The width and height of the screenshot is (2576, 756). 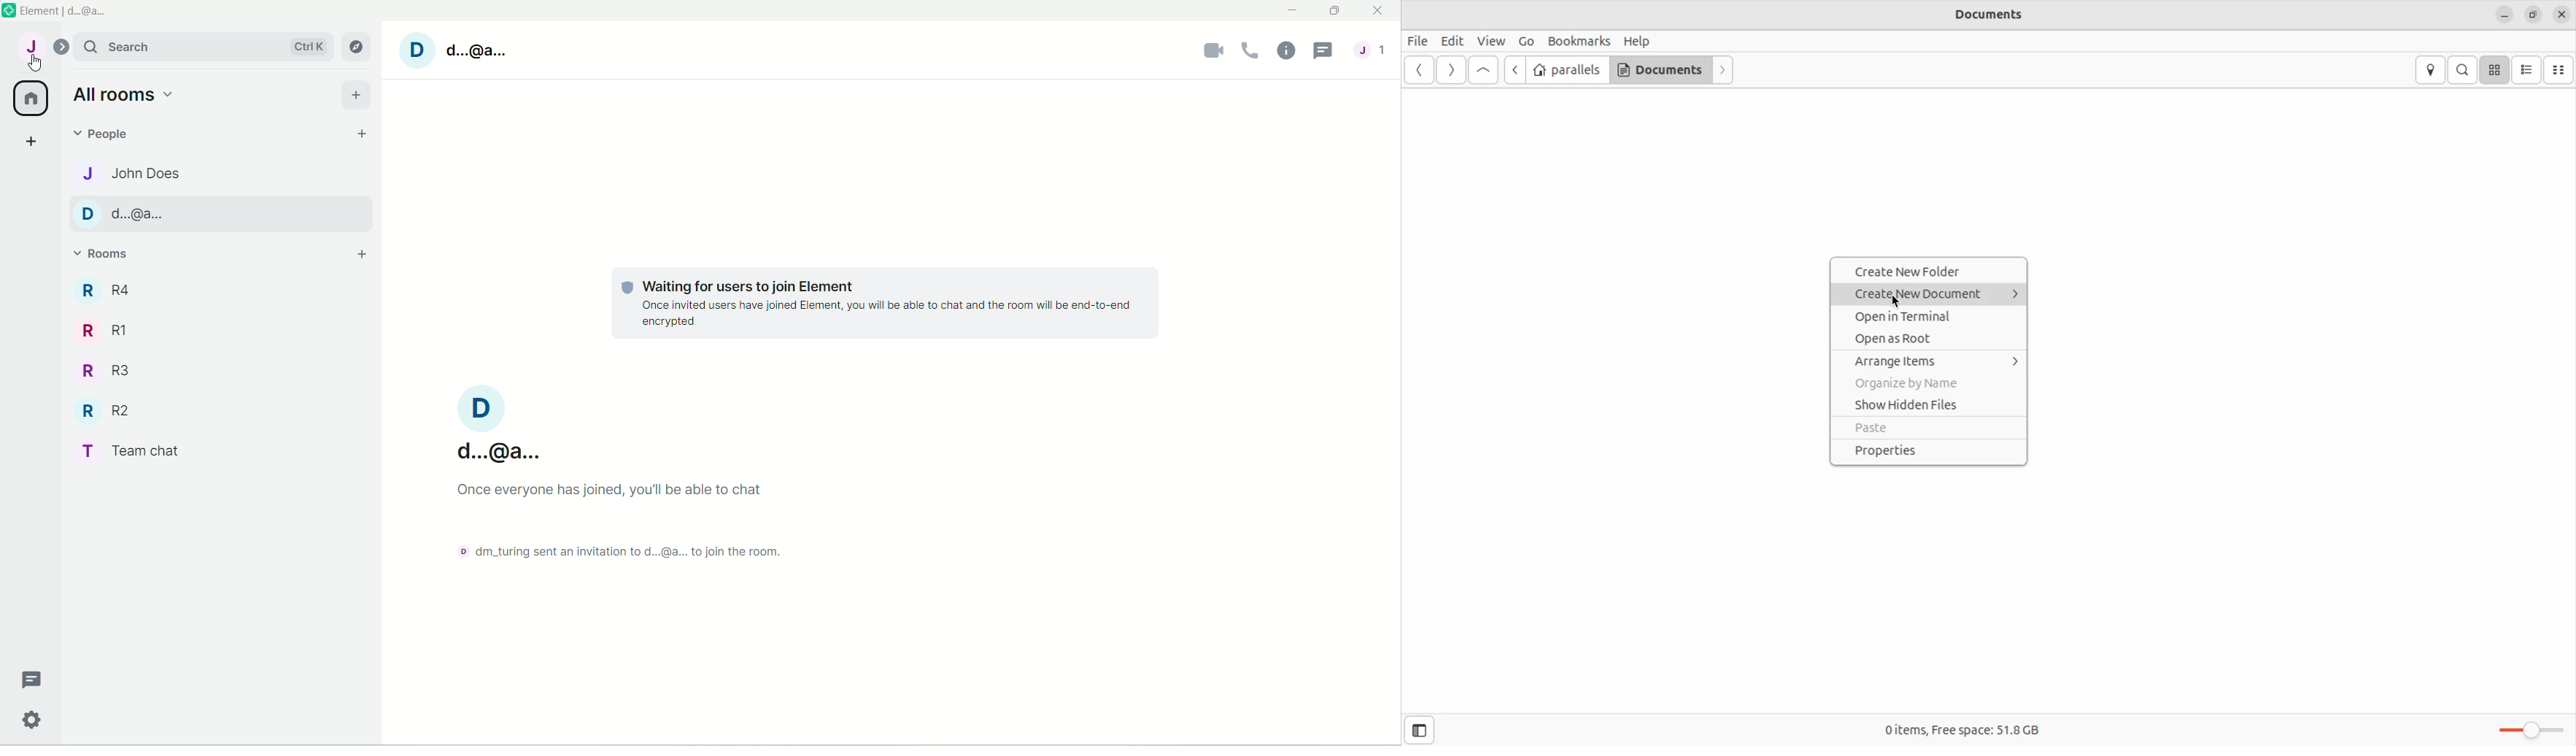 I want to click on once invited users have joined element,you will be able to chat and the room will be end to end encrypted, so click(x=894, y=315).